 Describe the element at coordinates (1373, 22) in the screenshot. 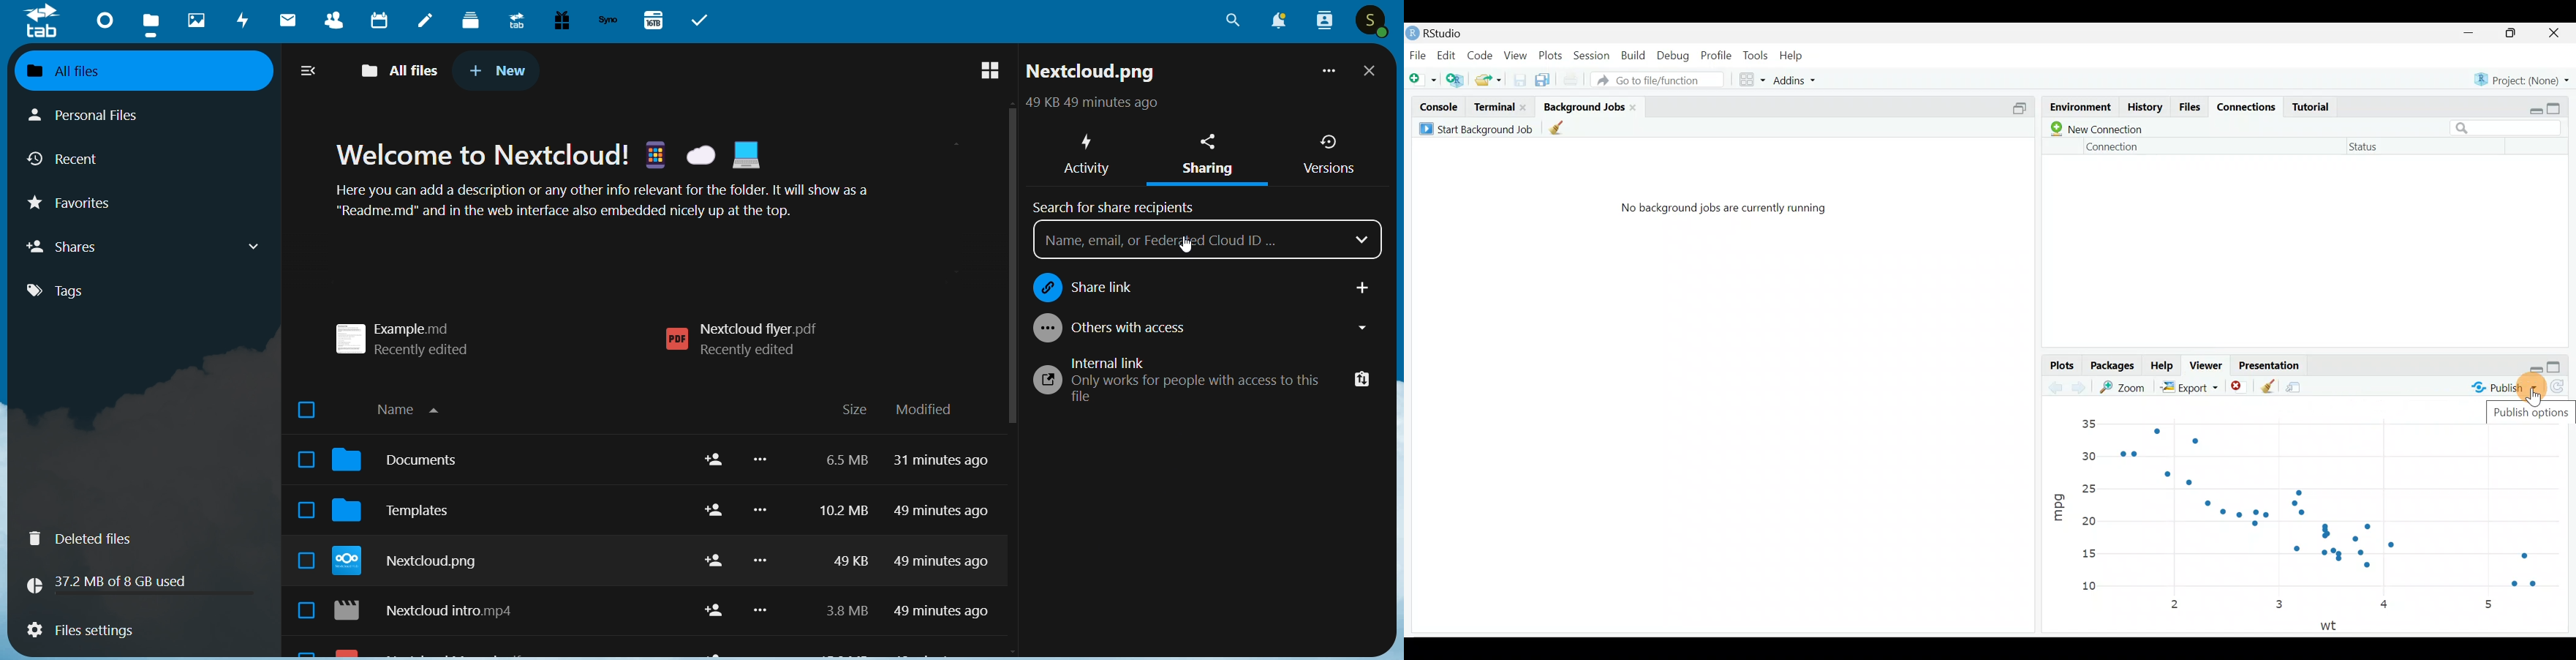

I see `user` at that location.